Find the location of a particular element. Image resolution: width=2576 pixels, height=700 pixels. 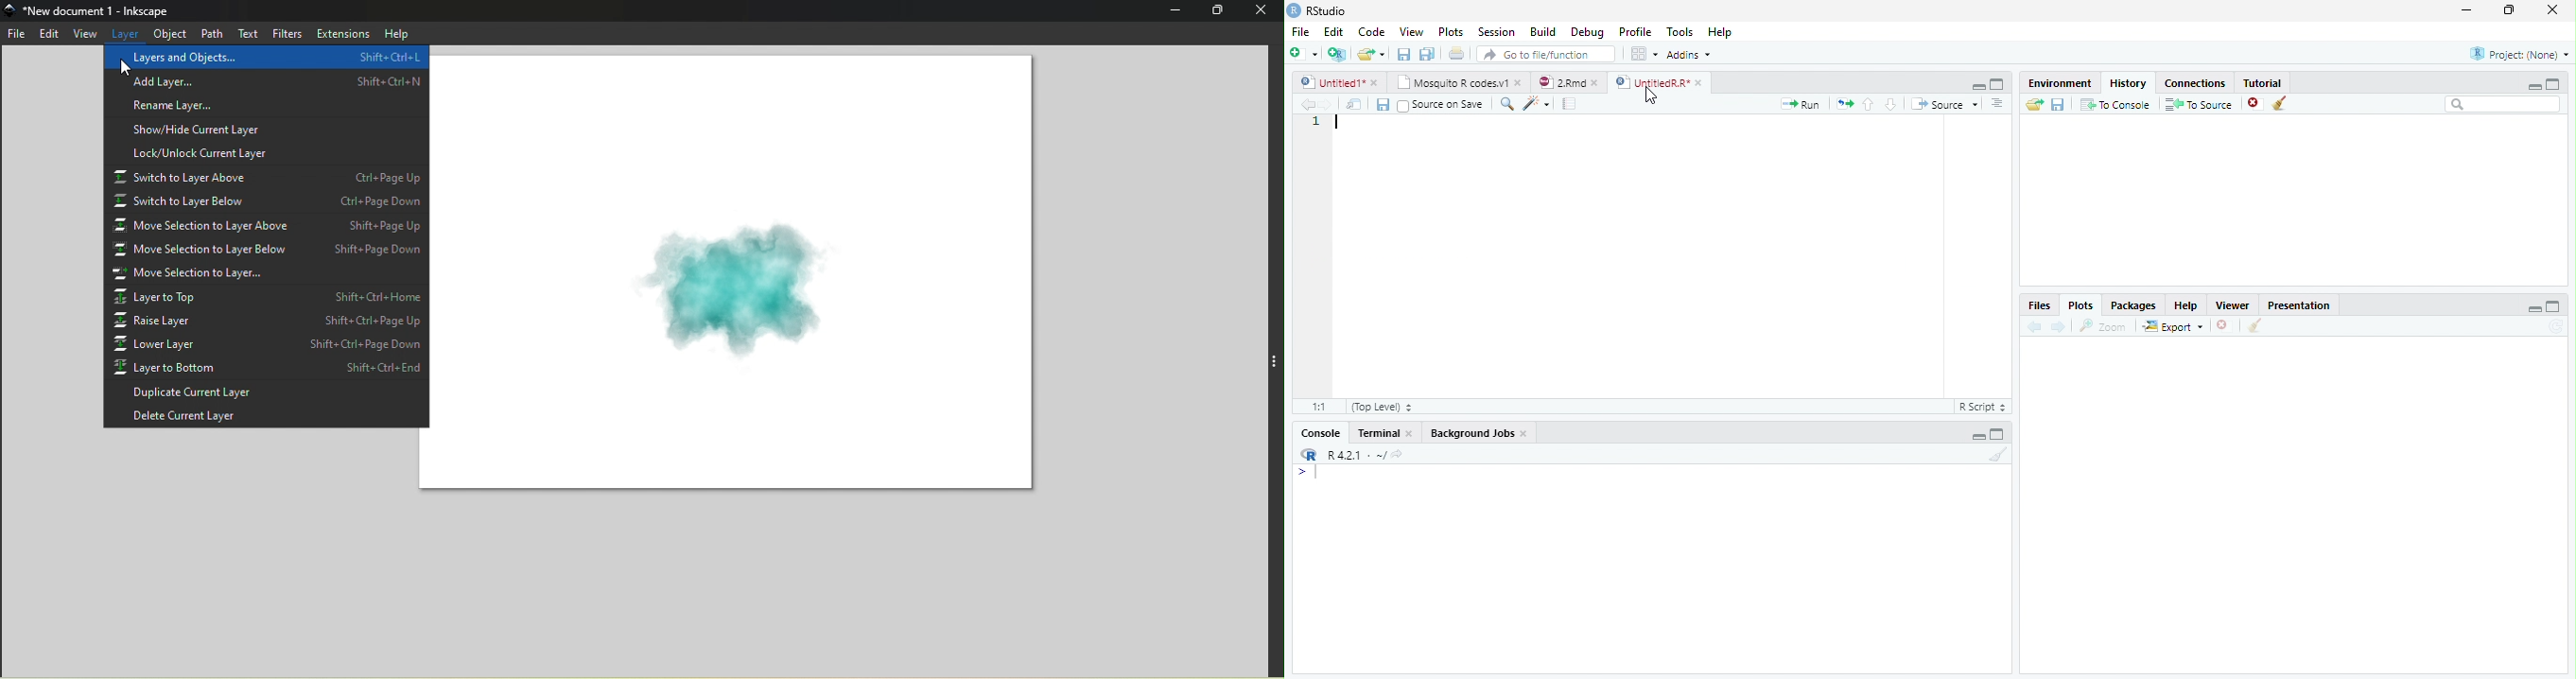

Help is located at coordinates (394, 33).